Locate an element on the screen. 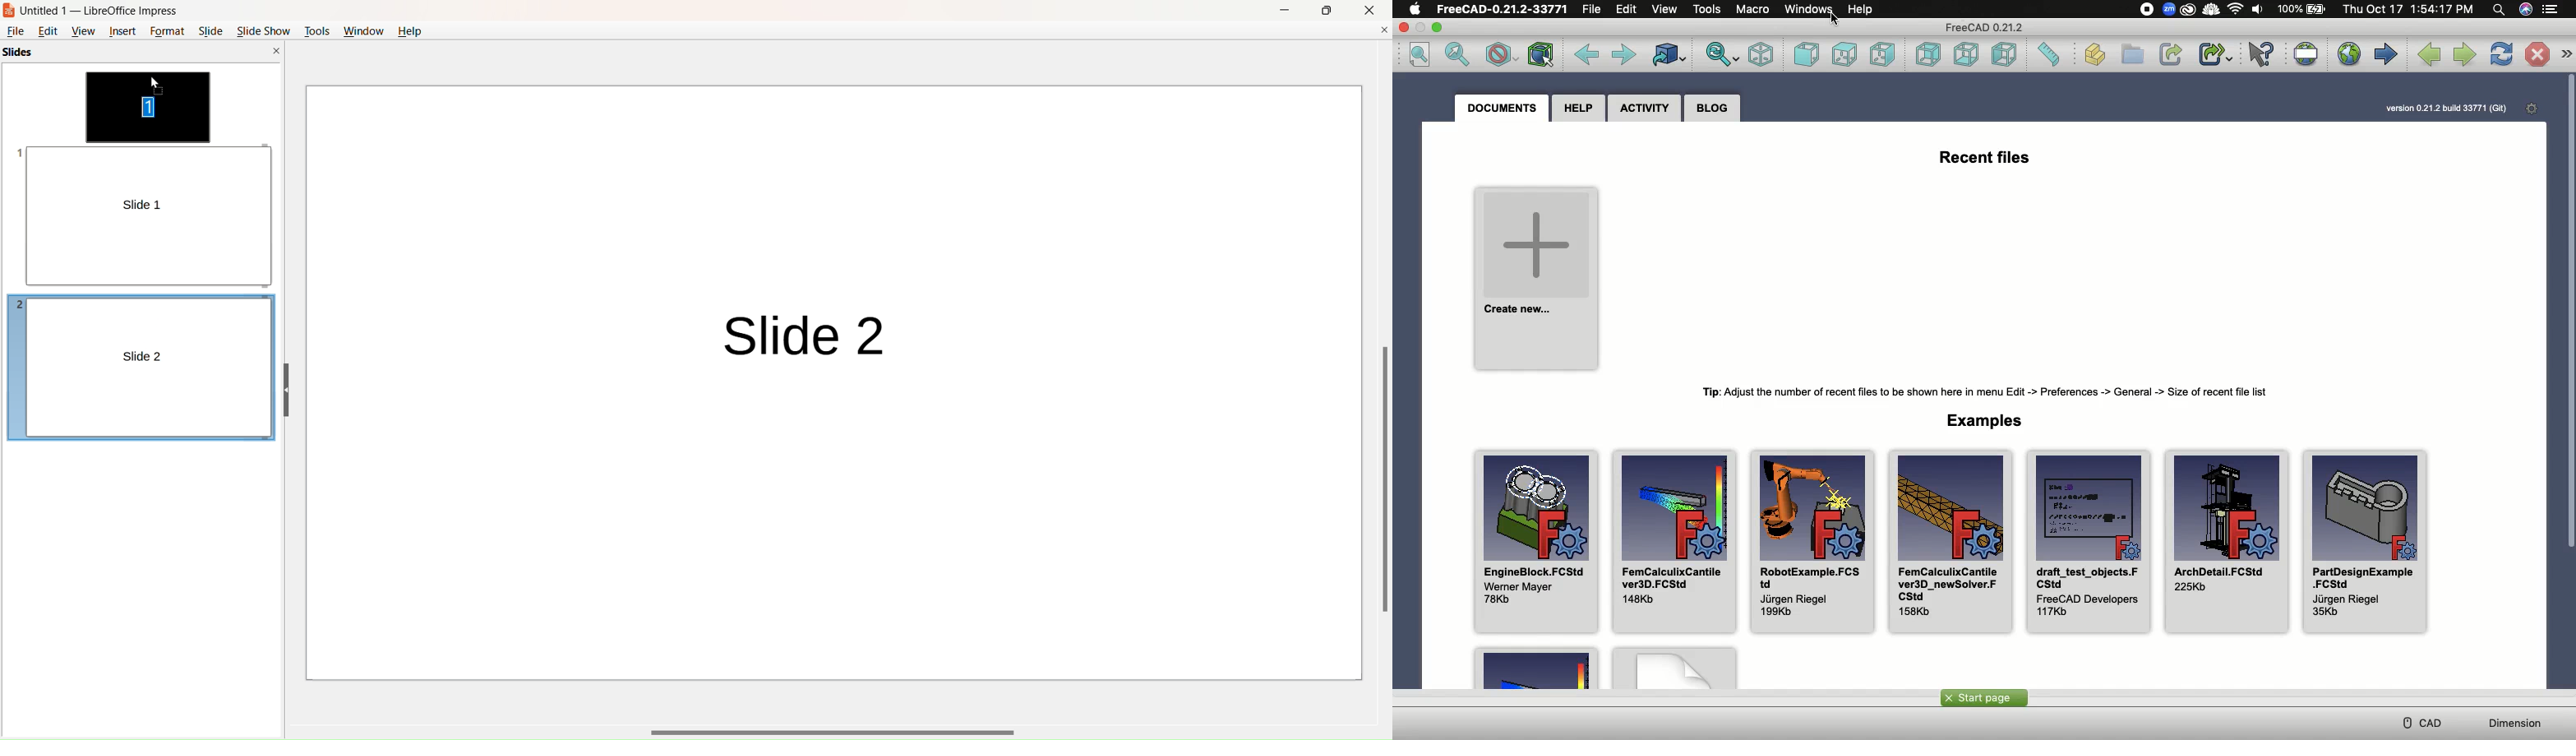 The image size is (2576, 756). Create new is located at coordinates (1537, 278).